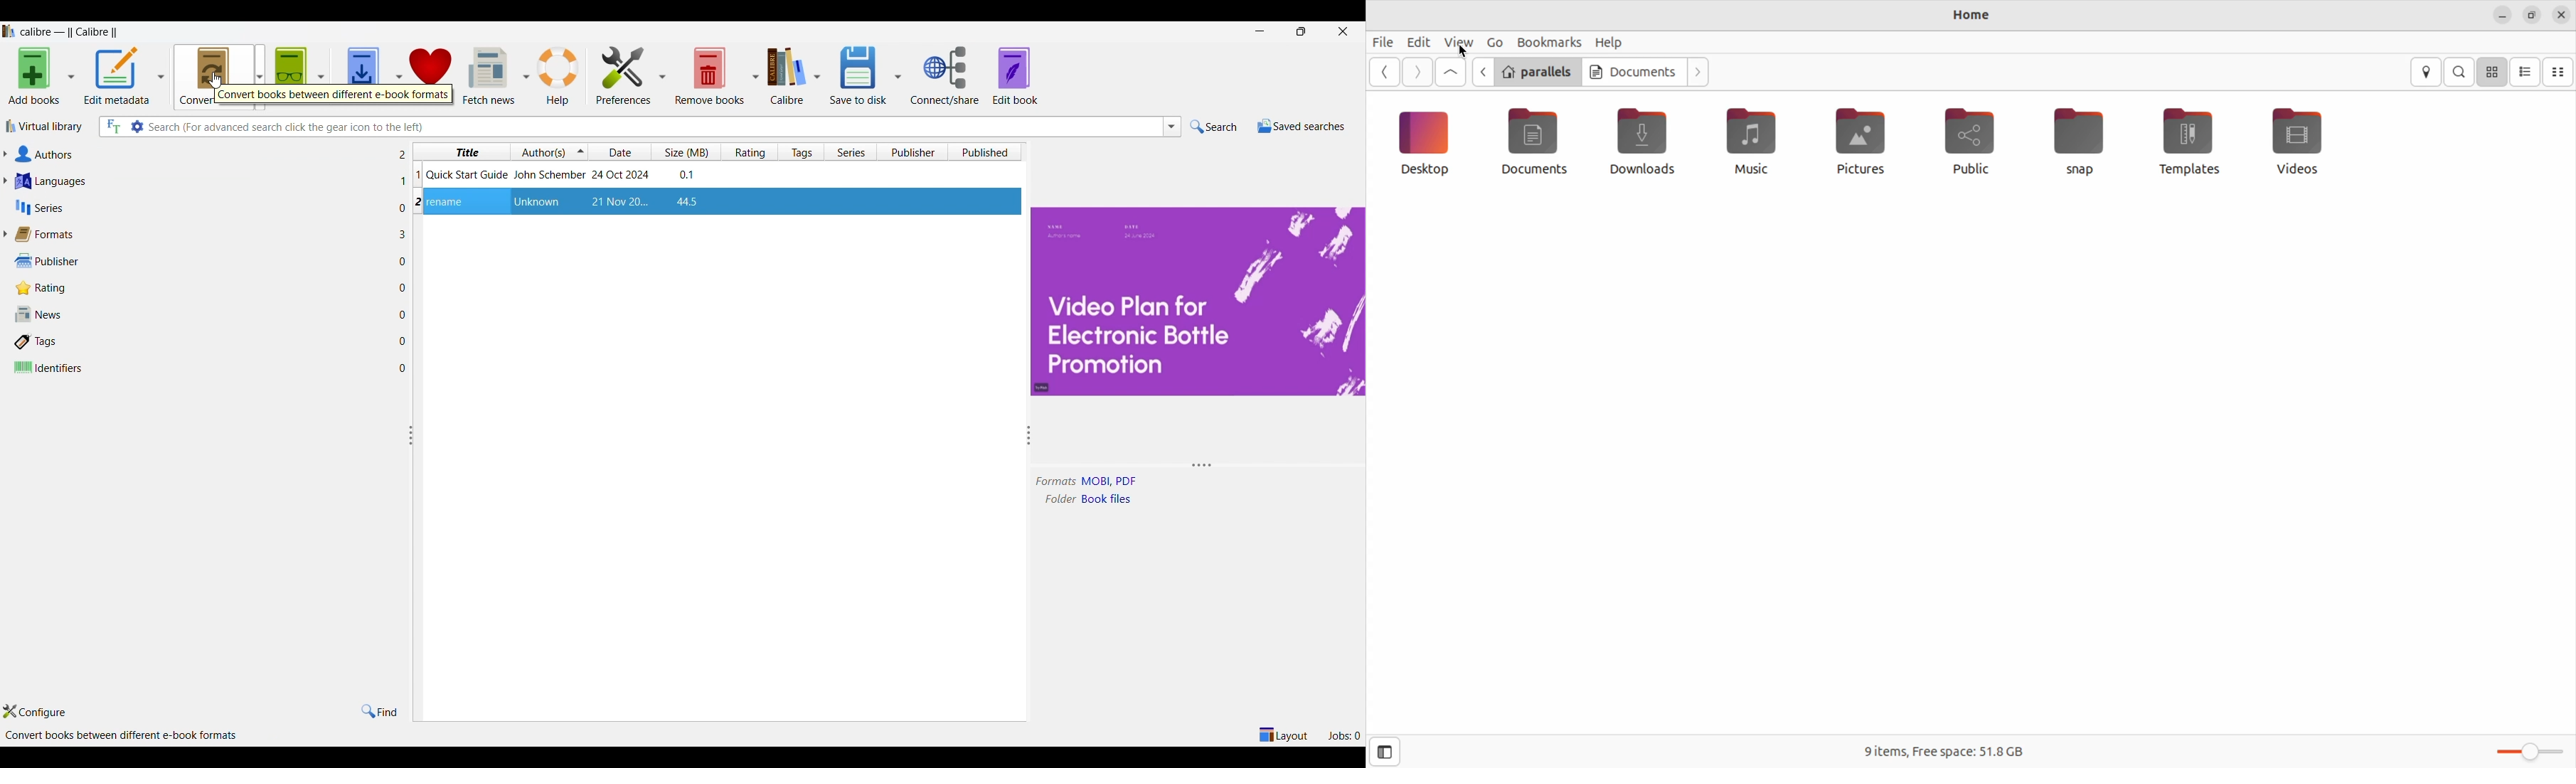  I want to click on Preferences, so click(624, 75).